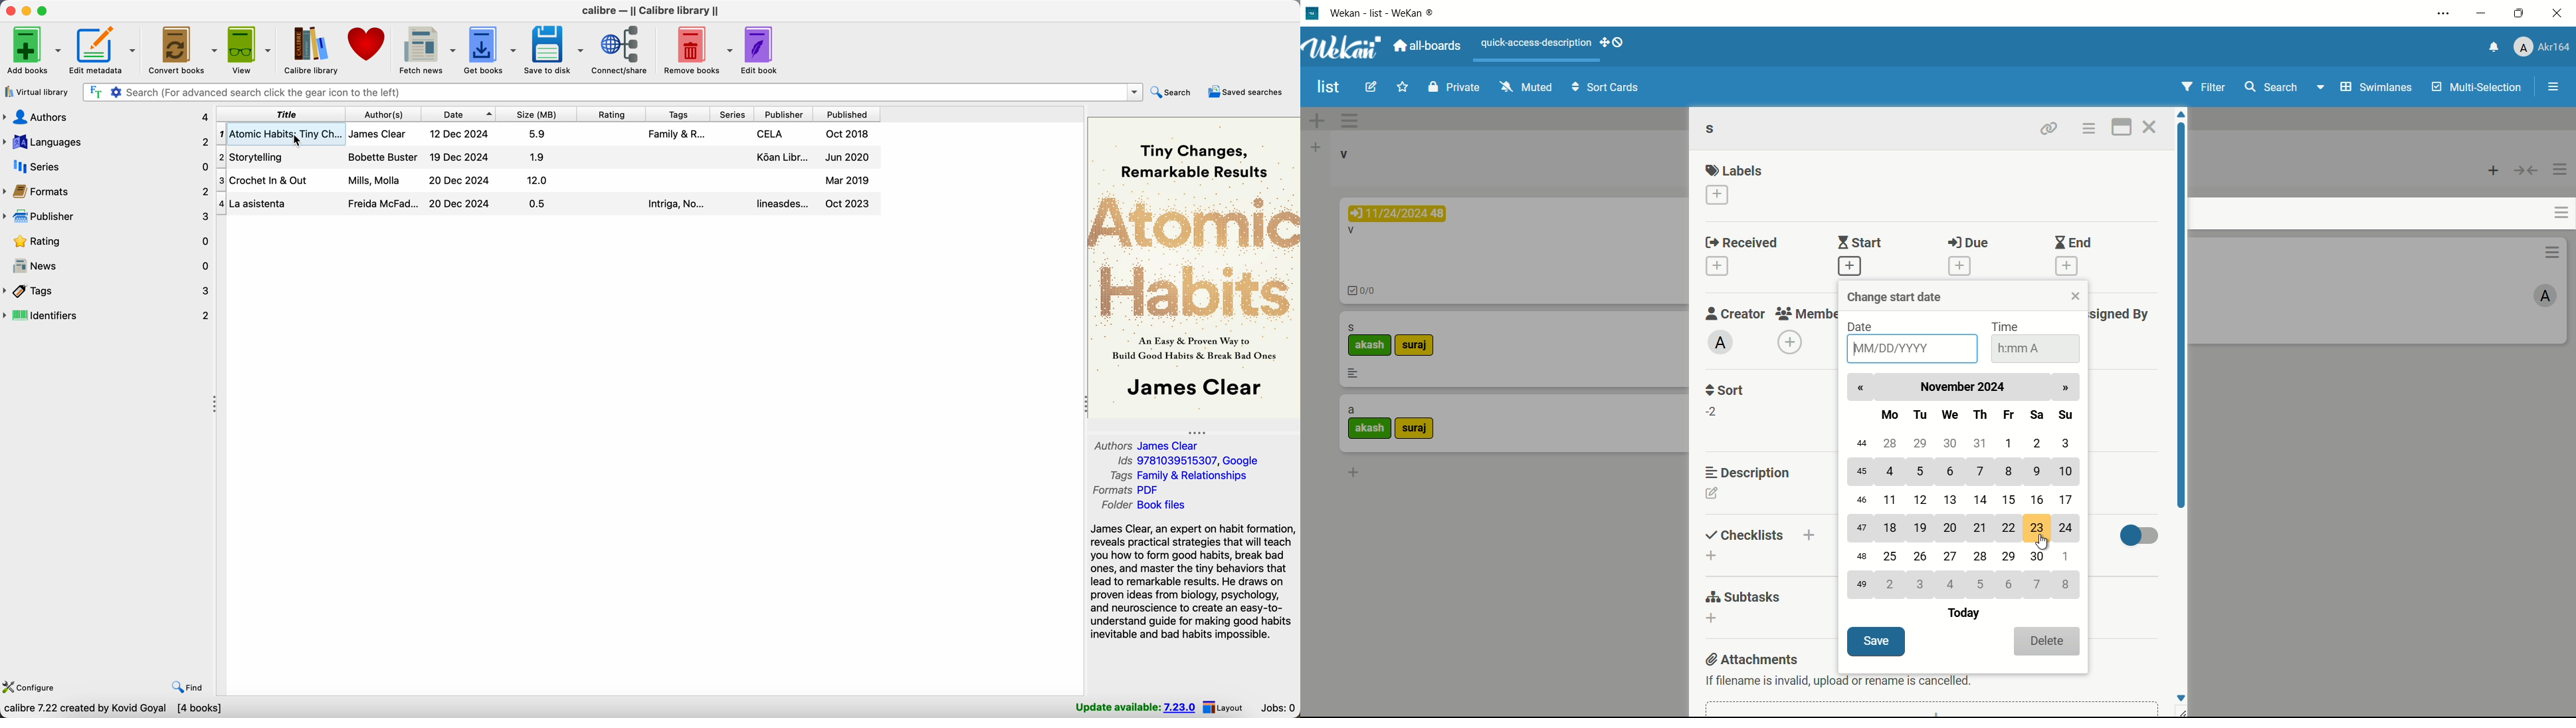 The height and width of the screenshot is (728, 2576). I want to click on fetch news, so click(428, 49).